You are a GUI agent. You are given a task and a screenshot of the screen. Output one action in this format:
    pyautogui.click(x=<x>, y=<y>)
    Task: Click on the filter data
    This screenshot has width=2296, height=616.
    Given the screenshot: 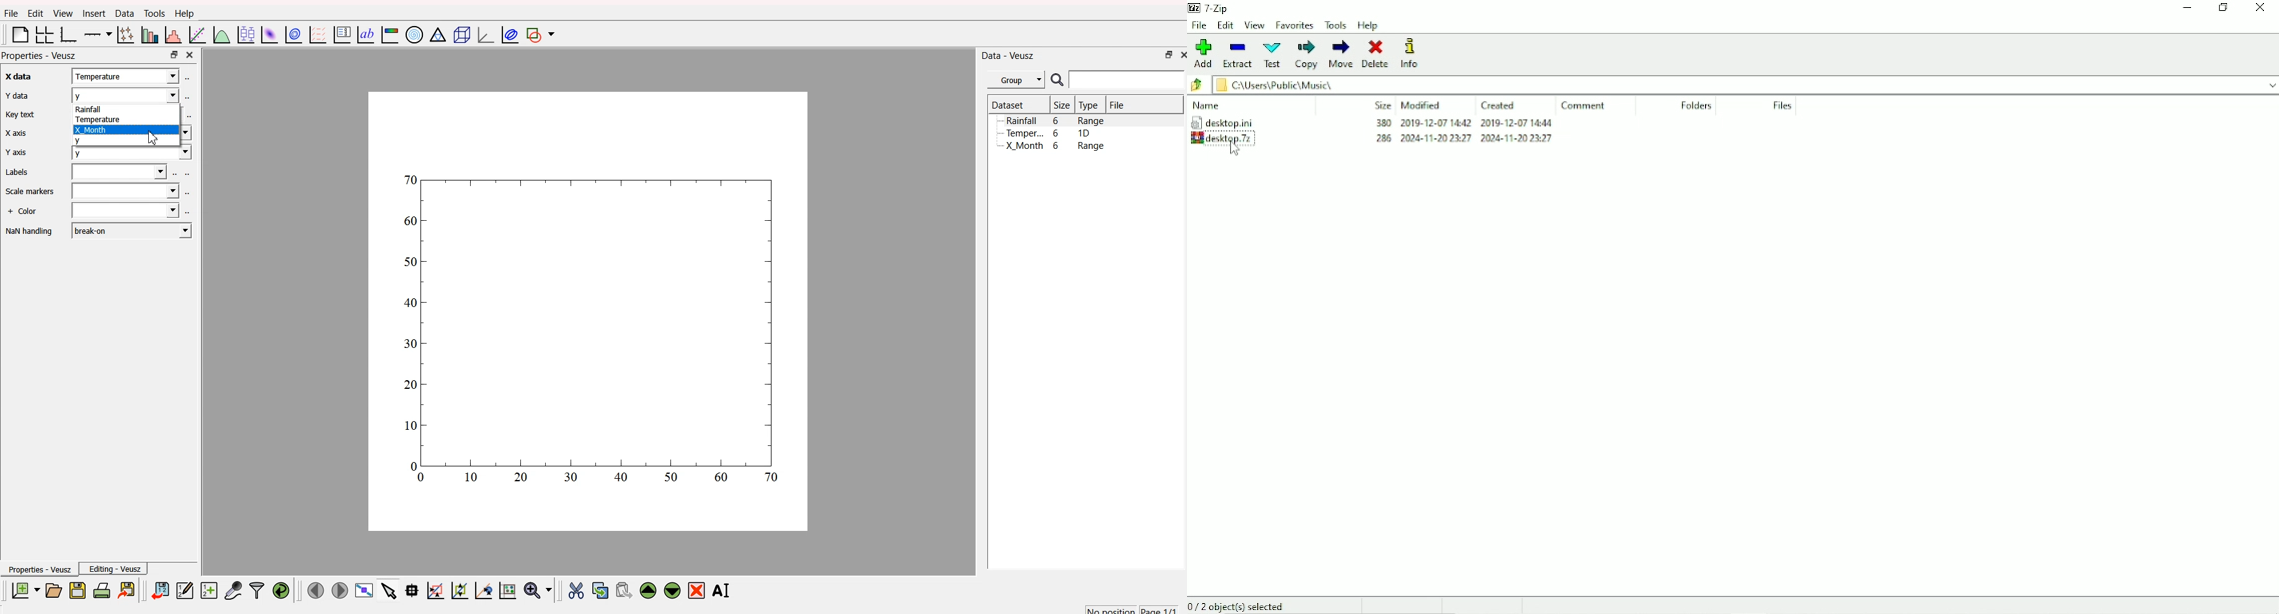 What is the action you would take?
    pyautogui.click(x=257, y=589)
    